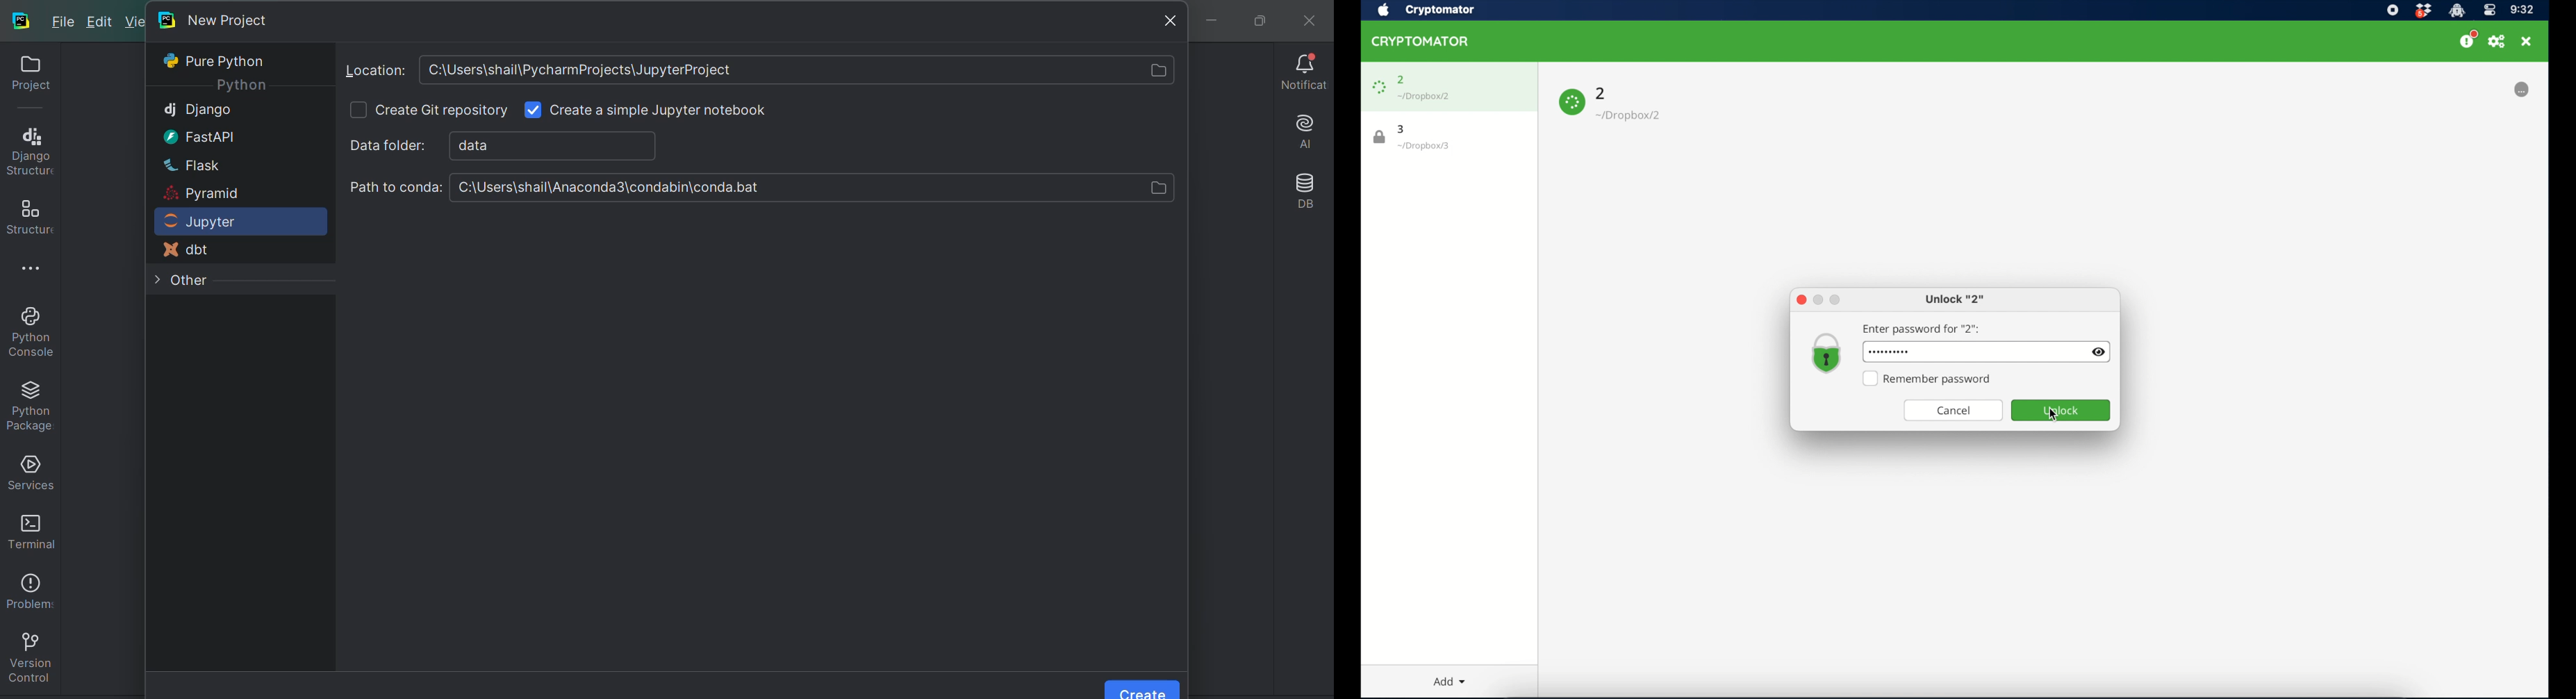 This screenshot has width=2576, height=700. Describe the element at coordinates (238, 222) in the screenshot. I see `Jupiter` at that location.